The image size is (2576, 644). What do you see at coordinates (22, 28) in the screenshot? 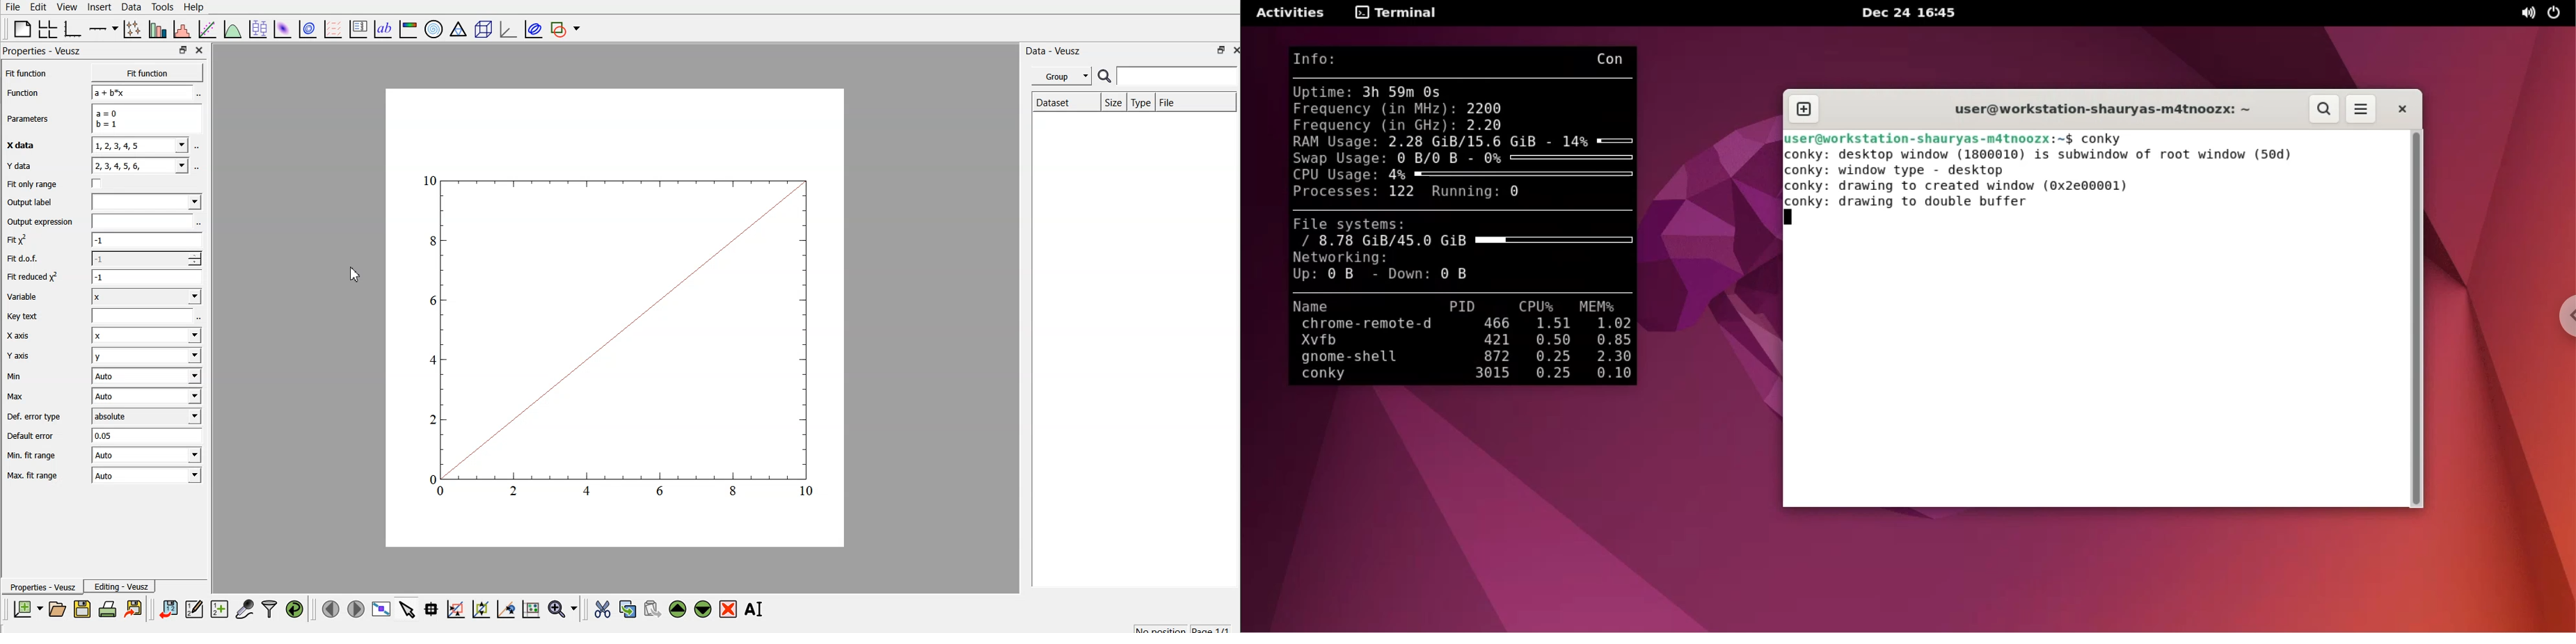
I see `blank page` at bounding box center [22, 28].